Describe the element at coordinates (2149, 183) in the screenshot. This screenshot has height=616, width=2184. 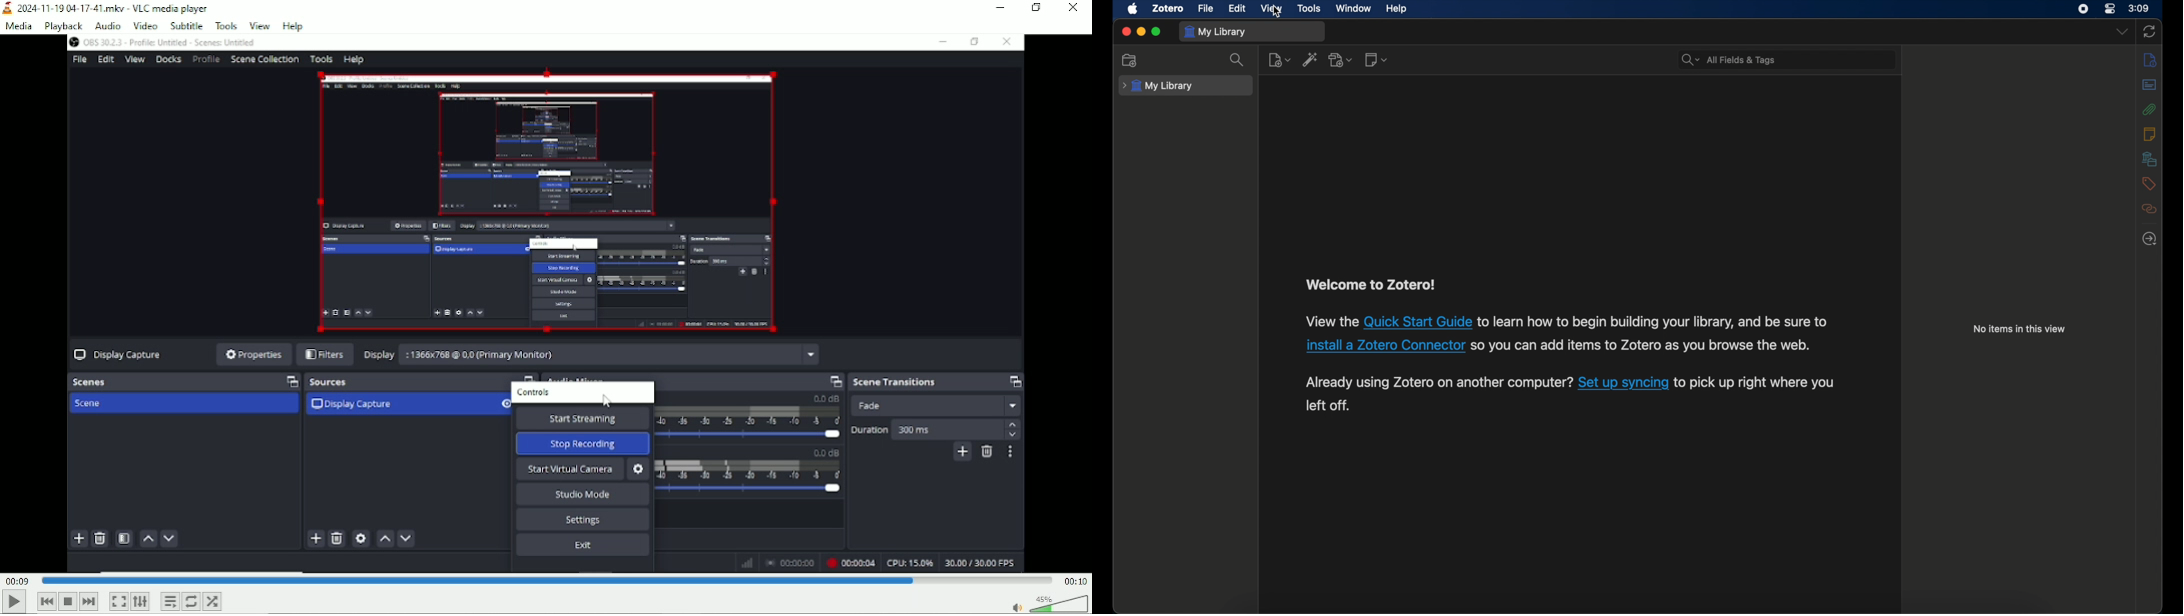
I see `tags` at that location.